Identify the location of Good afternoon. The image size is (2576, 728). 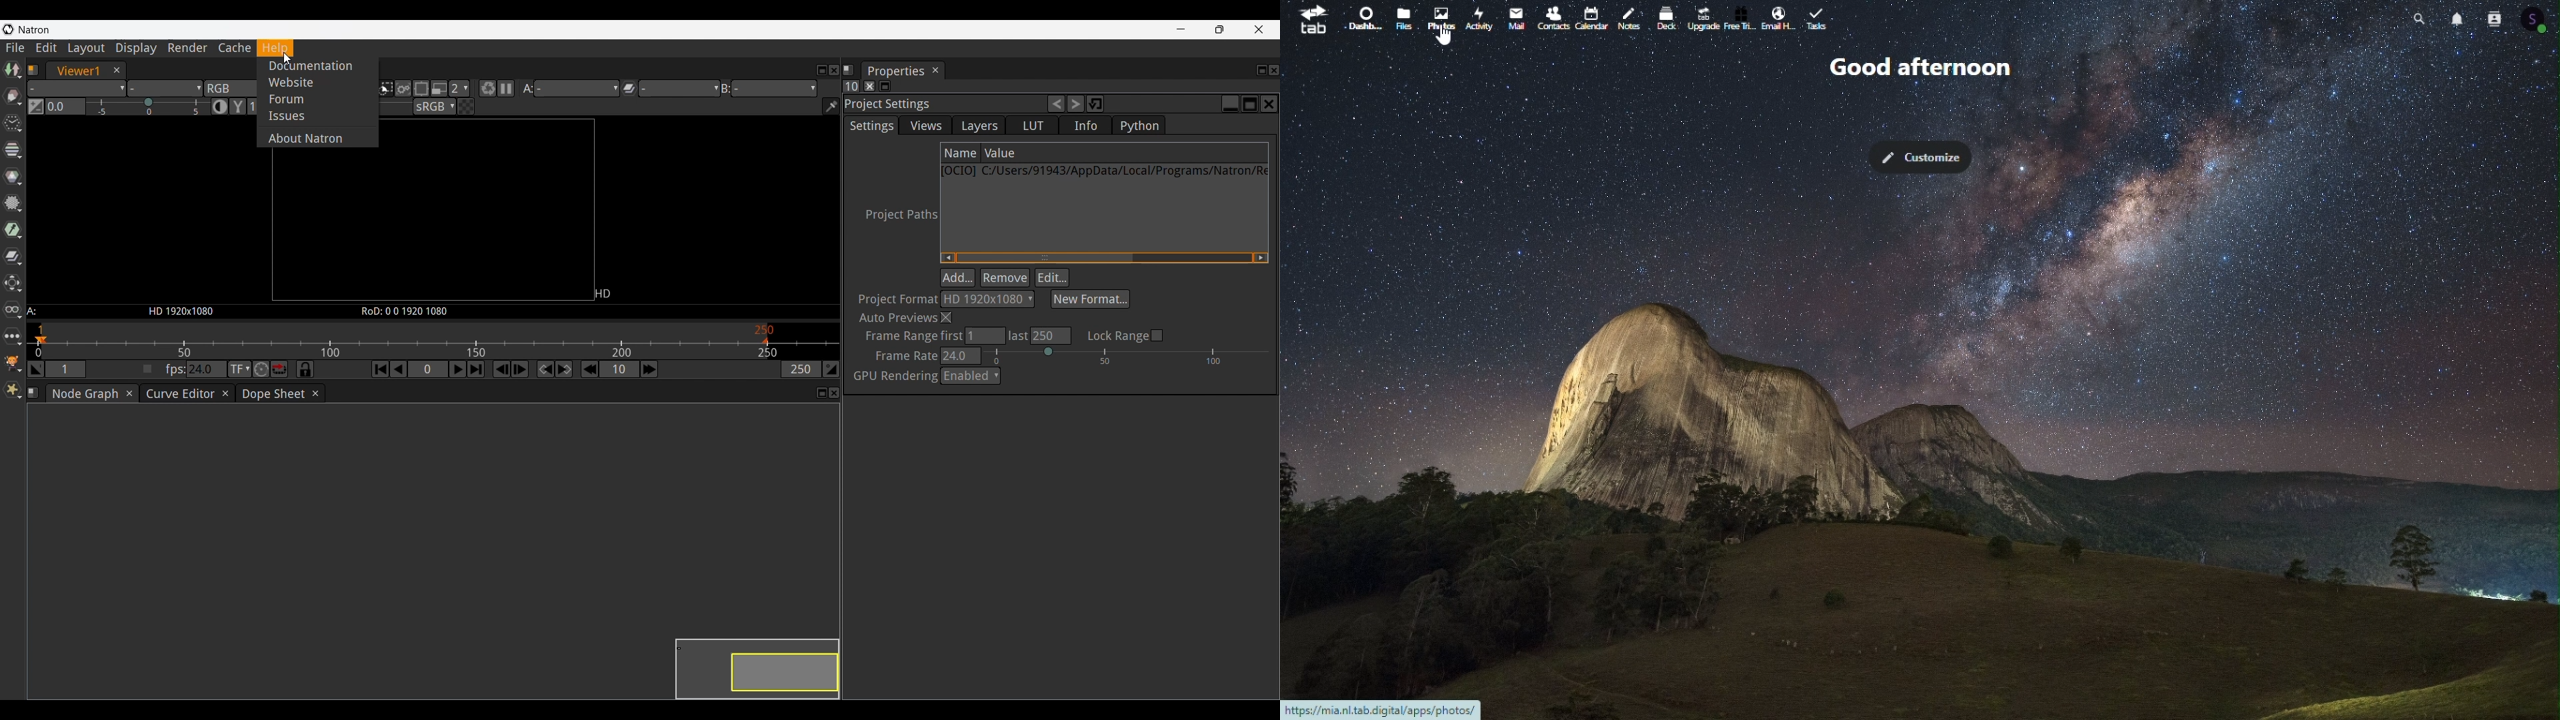
(1946, 70).